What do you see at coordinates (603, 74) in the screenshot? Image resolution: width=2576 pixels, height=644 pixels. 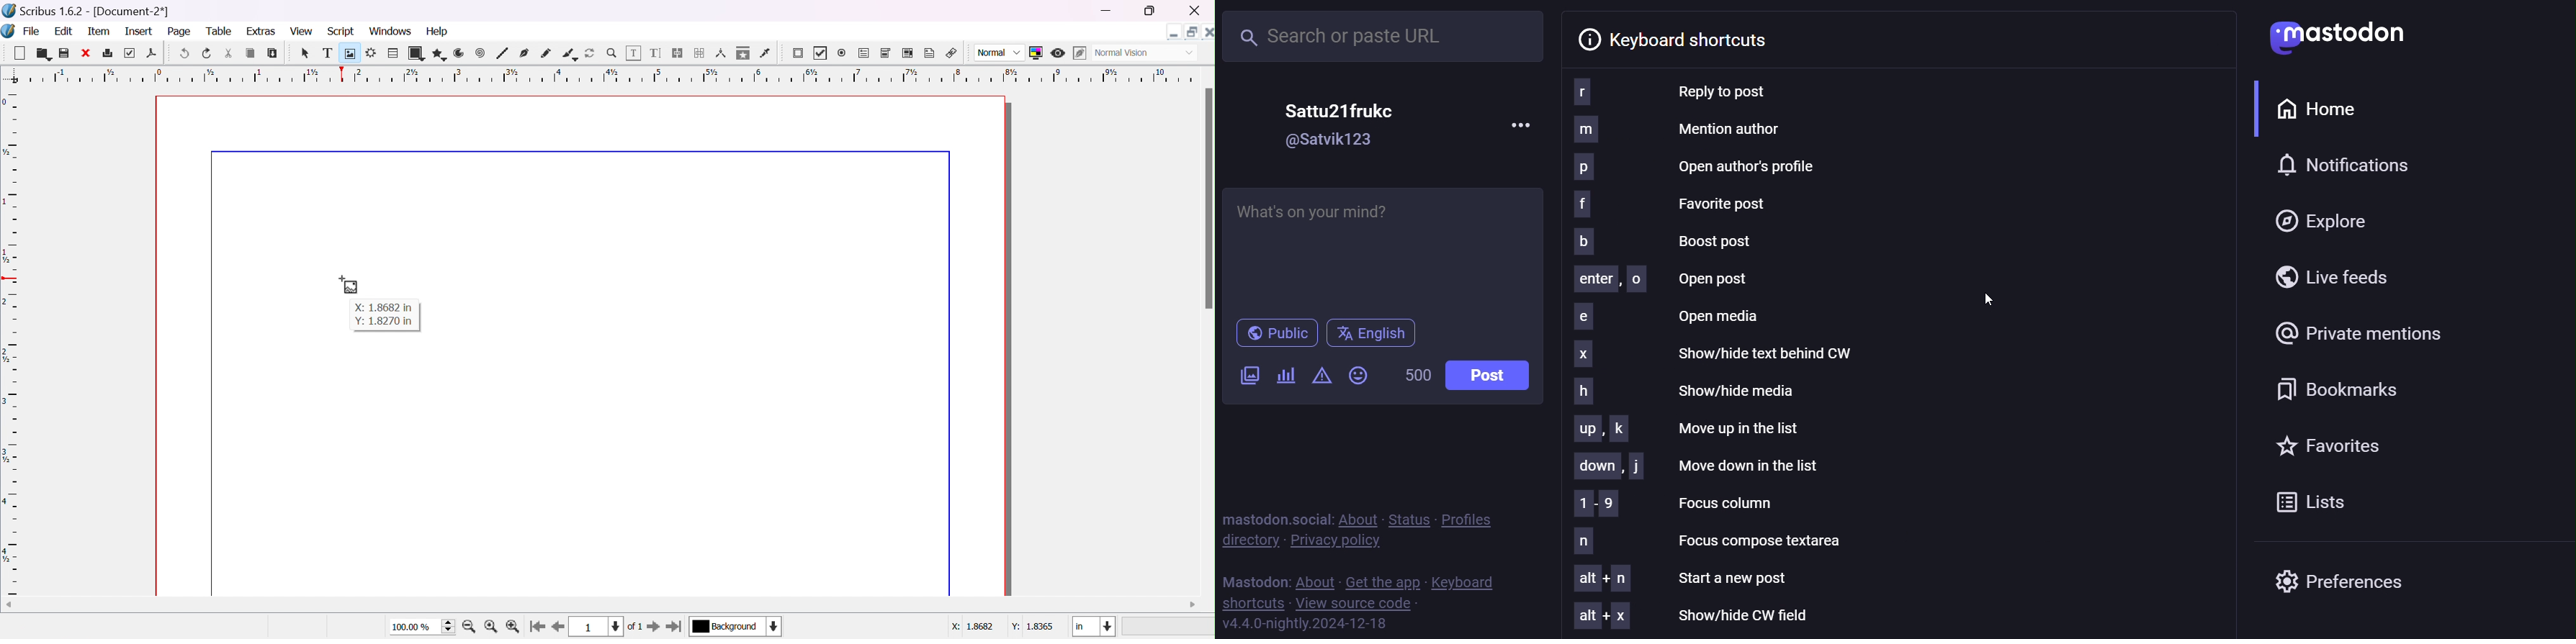 I see `ruler` at bounding box center [603, 74].